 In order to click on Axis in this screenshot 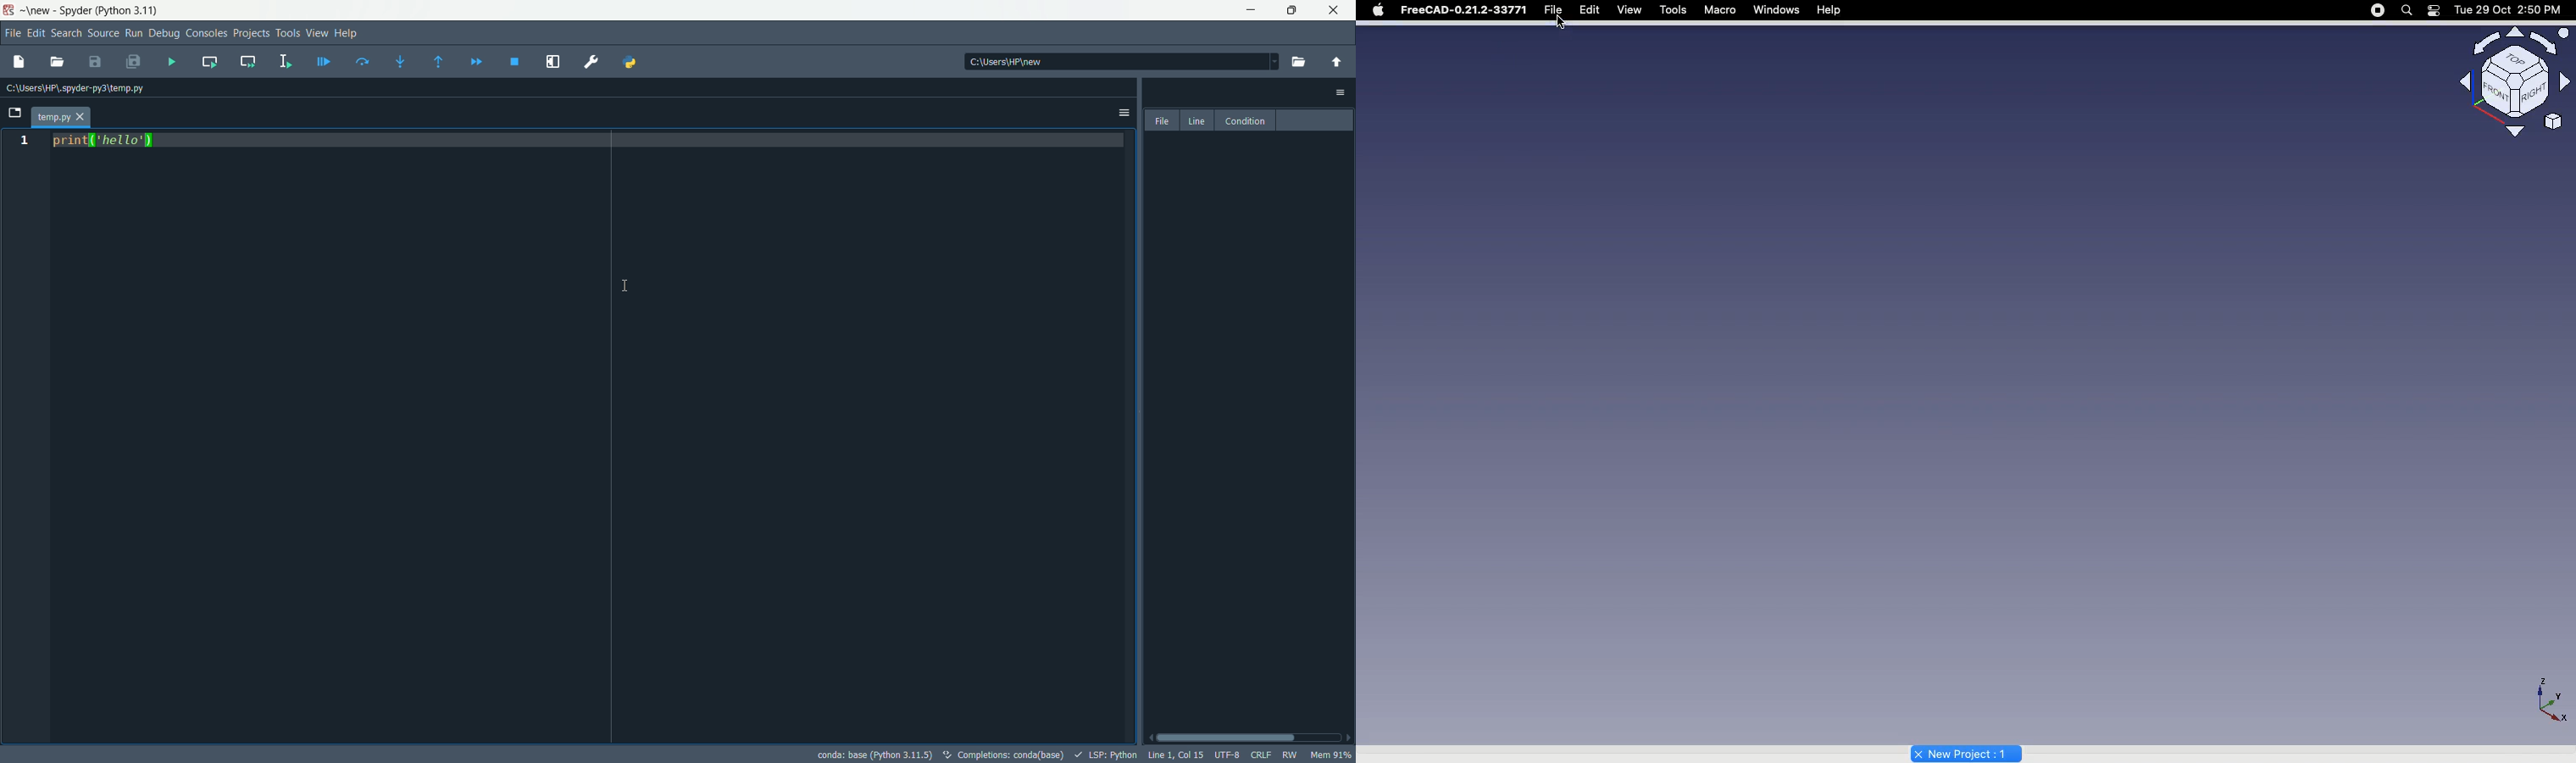, I will do `click(2552, 700)`.